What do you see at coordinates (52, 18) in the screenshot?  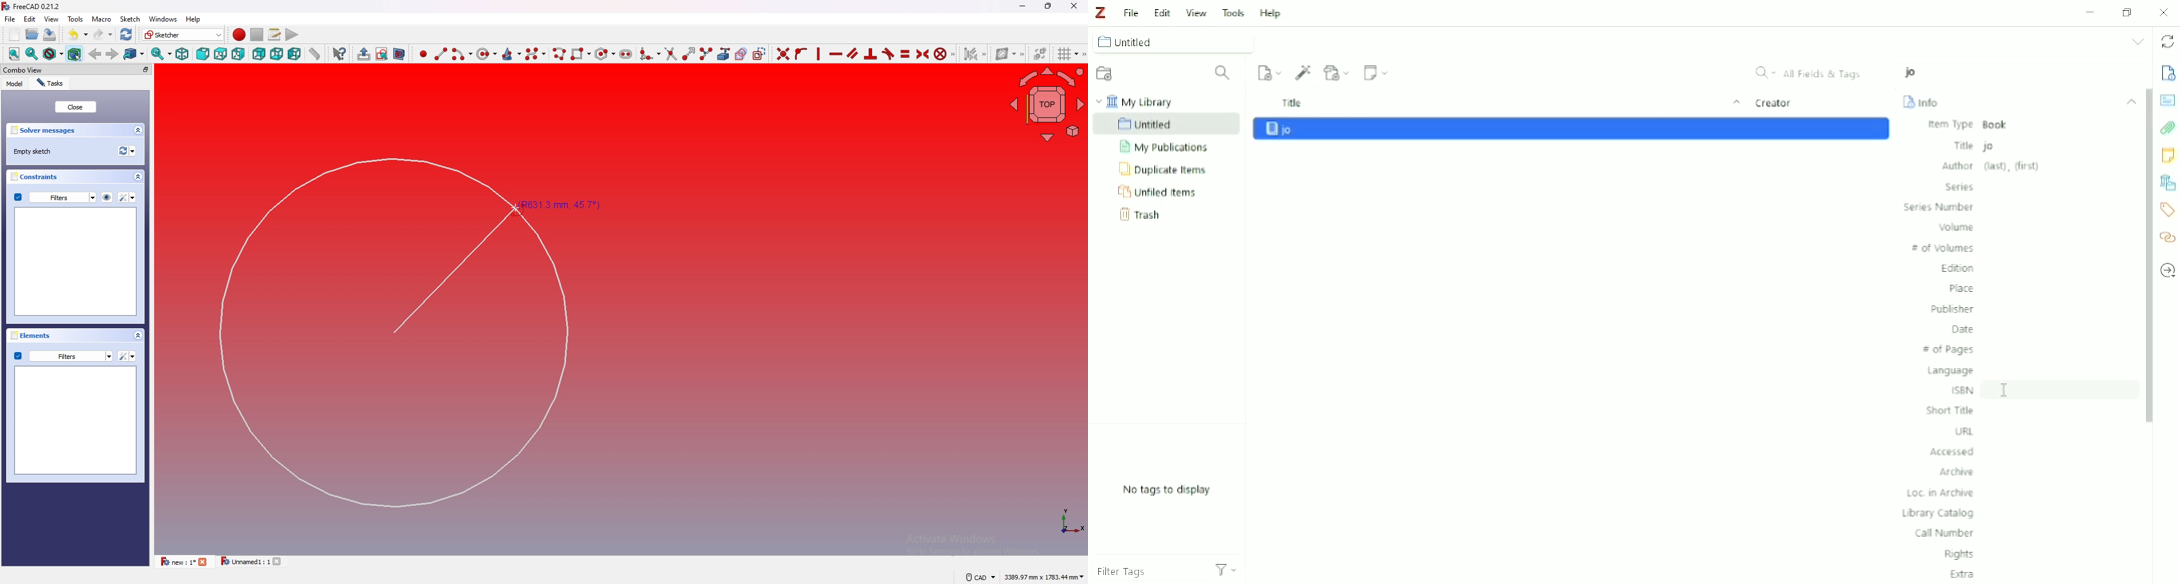 I see `view` at bounding box center [52, 18].